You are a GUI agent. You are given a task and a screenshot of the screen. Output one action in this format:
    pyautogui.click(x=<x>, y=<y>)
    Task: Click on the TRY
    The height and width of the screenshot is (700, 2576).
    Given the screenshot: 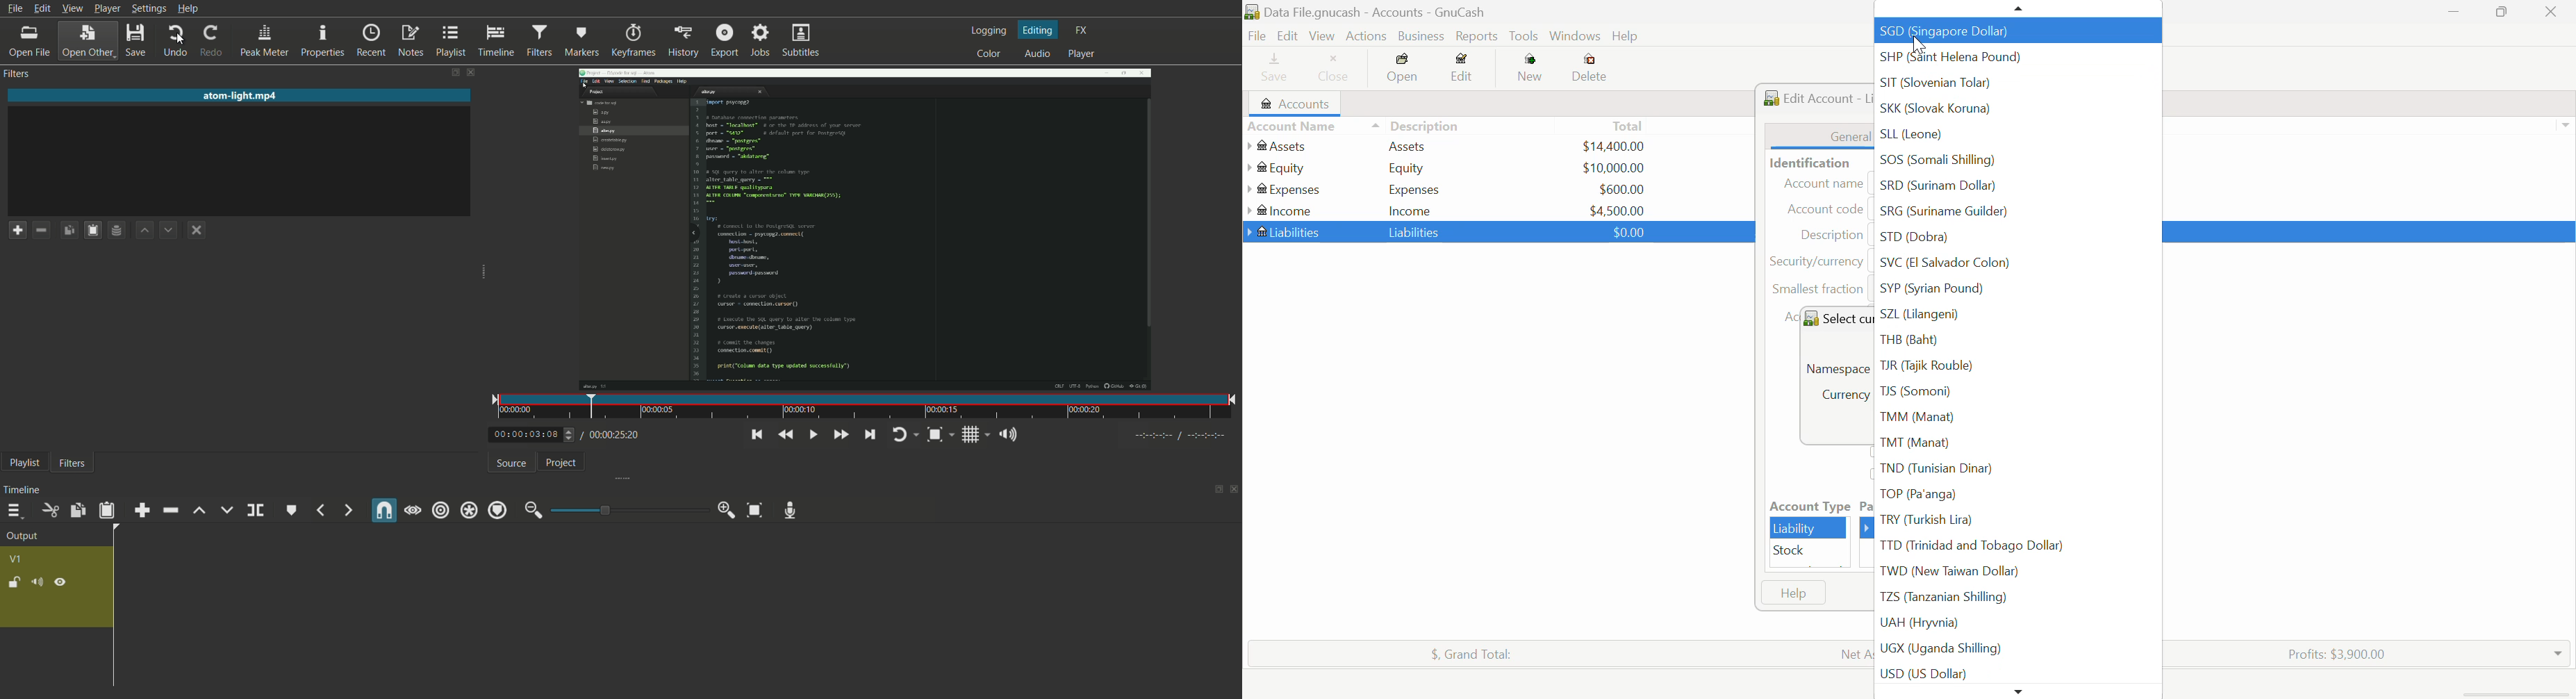 What is the action you would take?
    pyautogui.click(x=2015, y=520)
    